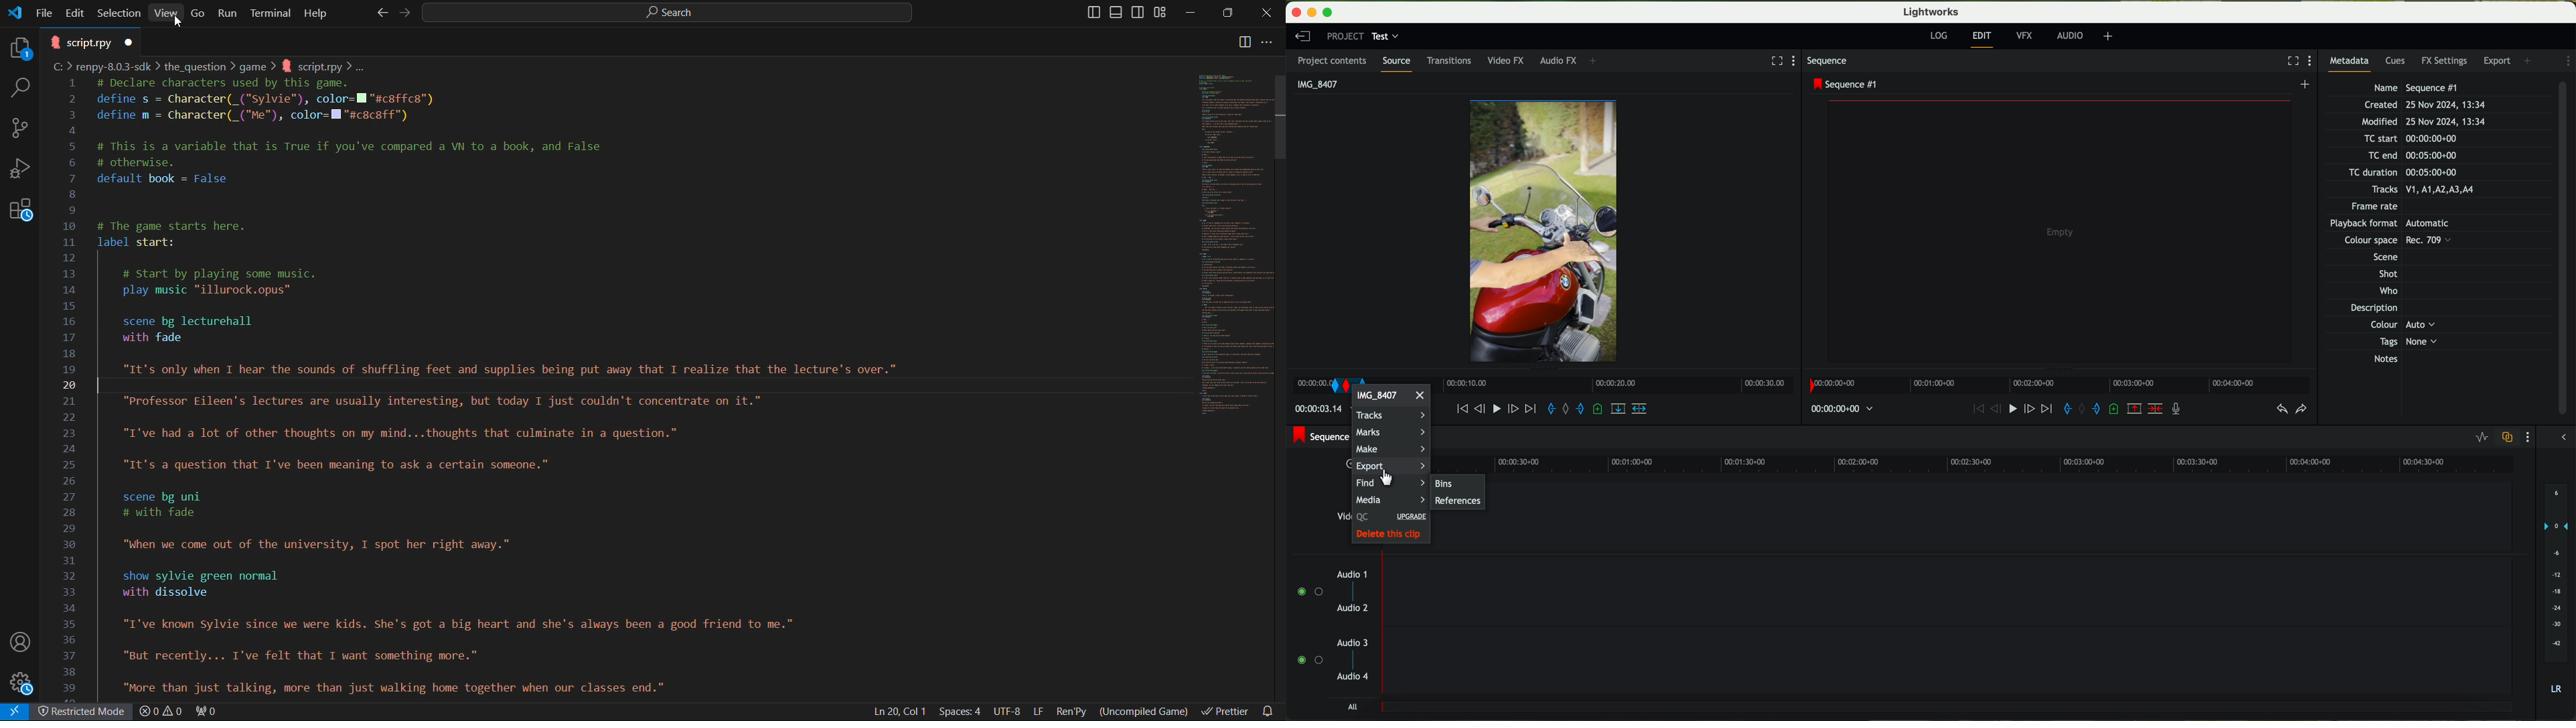  What do you see at coordinates (2155, 409) in the screenshot?
I see `delete/cut` at bounding box center [2155, 409].